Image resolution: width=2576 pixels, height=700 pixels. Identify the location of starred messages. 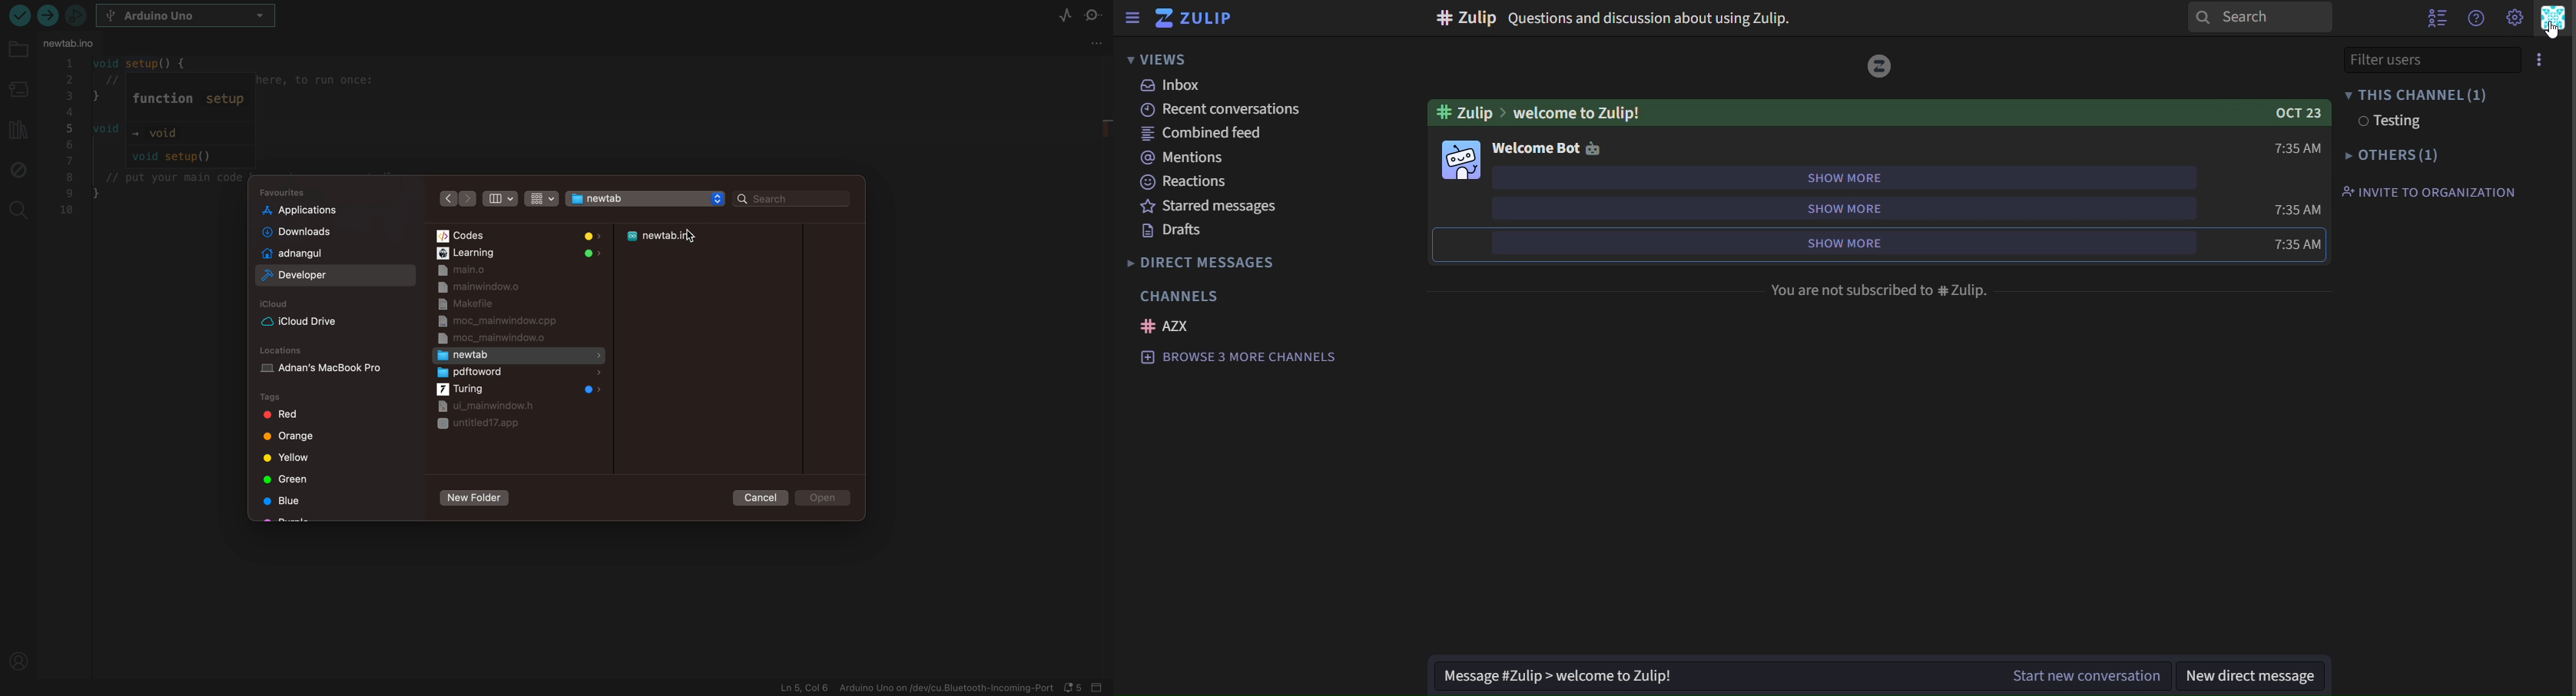
(1211, 206).